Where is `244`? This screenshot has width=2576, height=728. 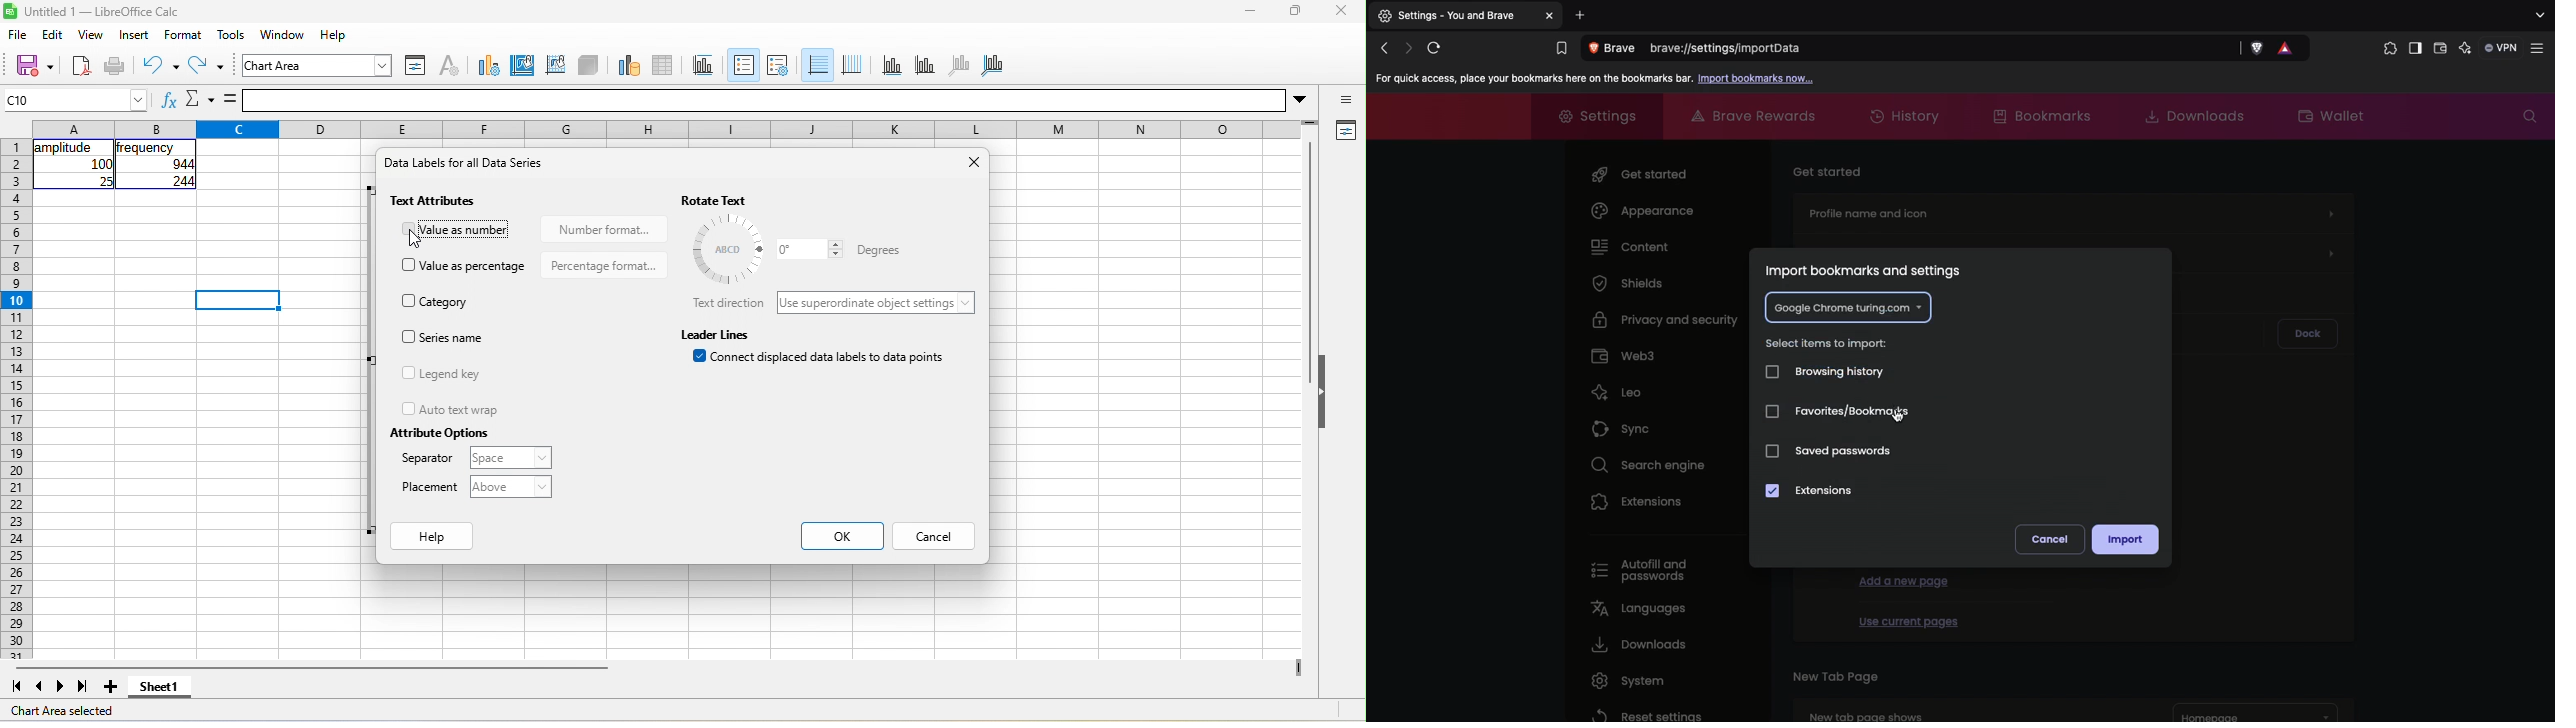 244 is located at coordinates (180, 182).